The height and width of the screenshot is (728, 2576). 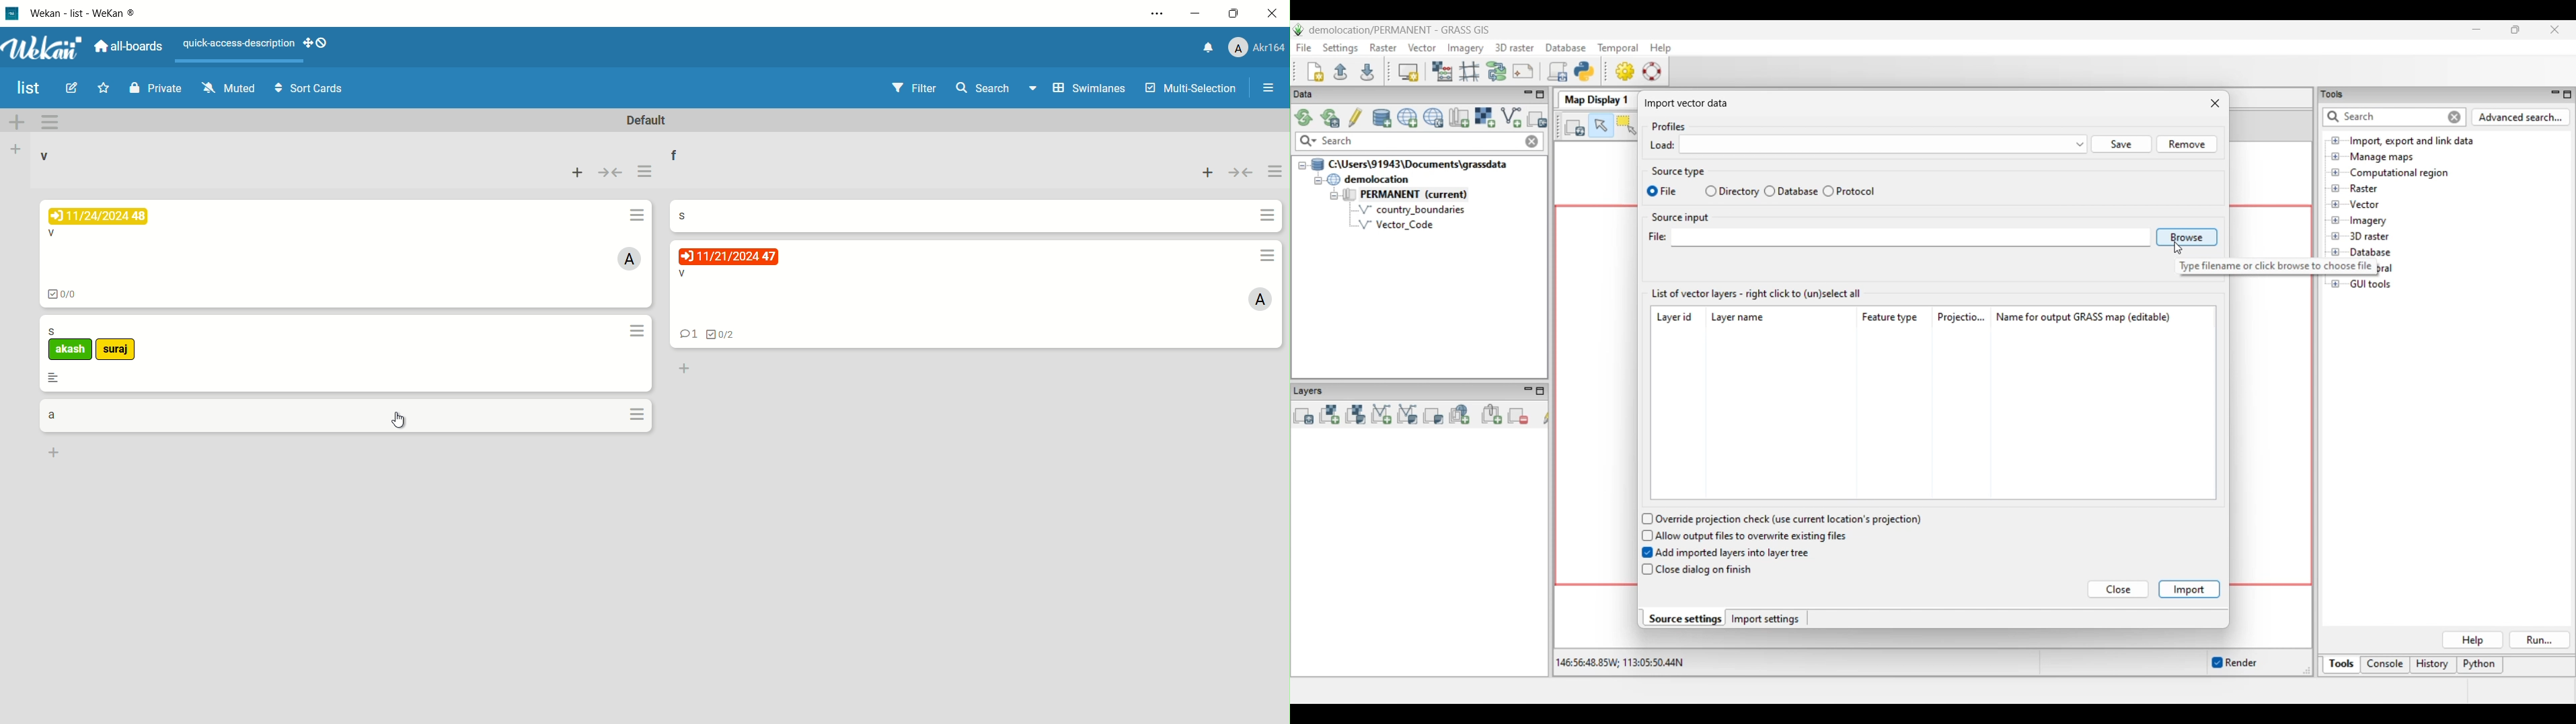 What do you see at coordinates (1189, 89) in the screenshot?
I see `multi selections` at bounding box center [1189, 89].